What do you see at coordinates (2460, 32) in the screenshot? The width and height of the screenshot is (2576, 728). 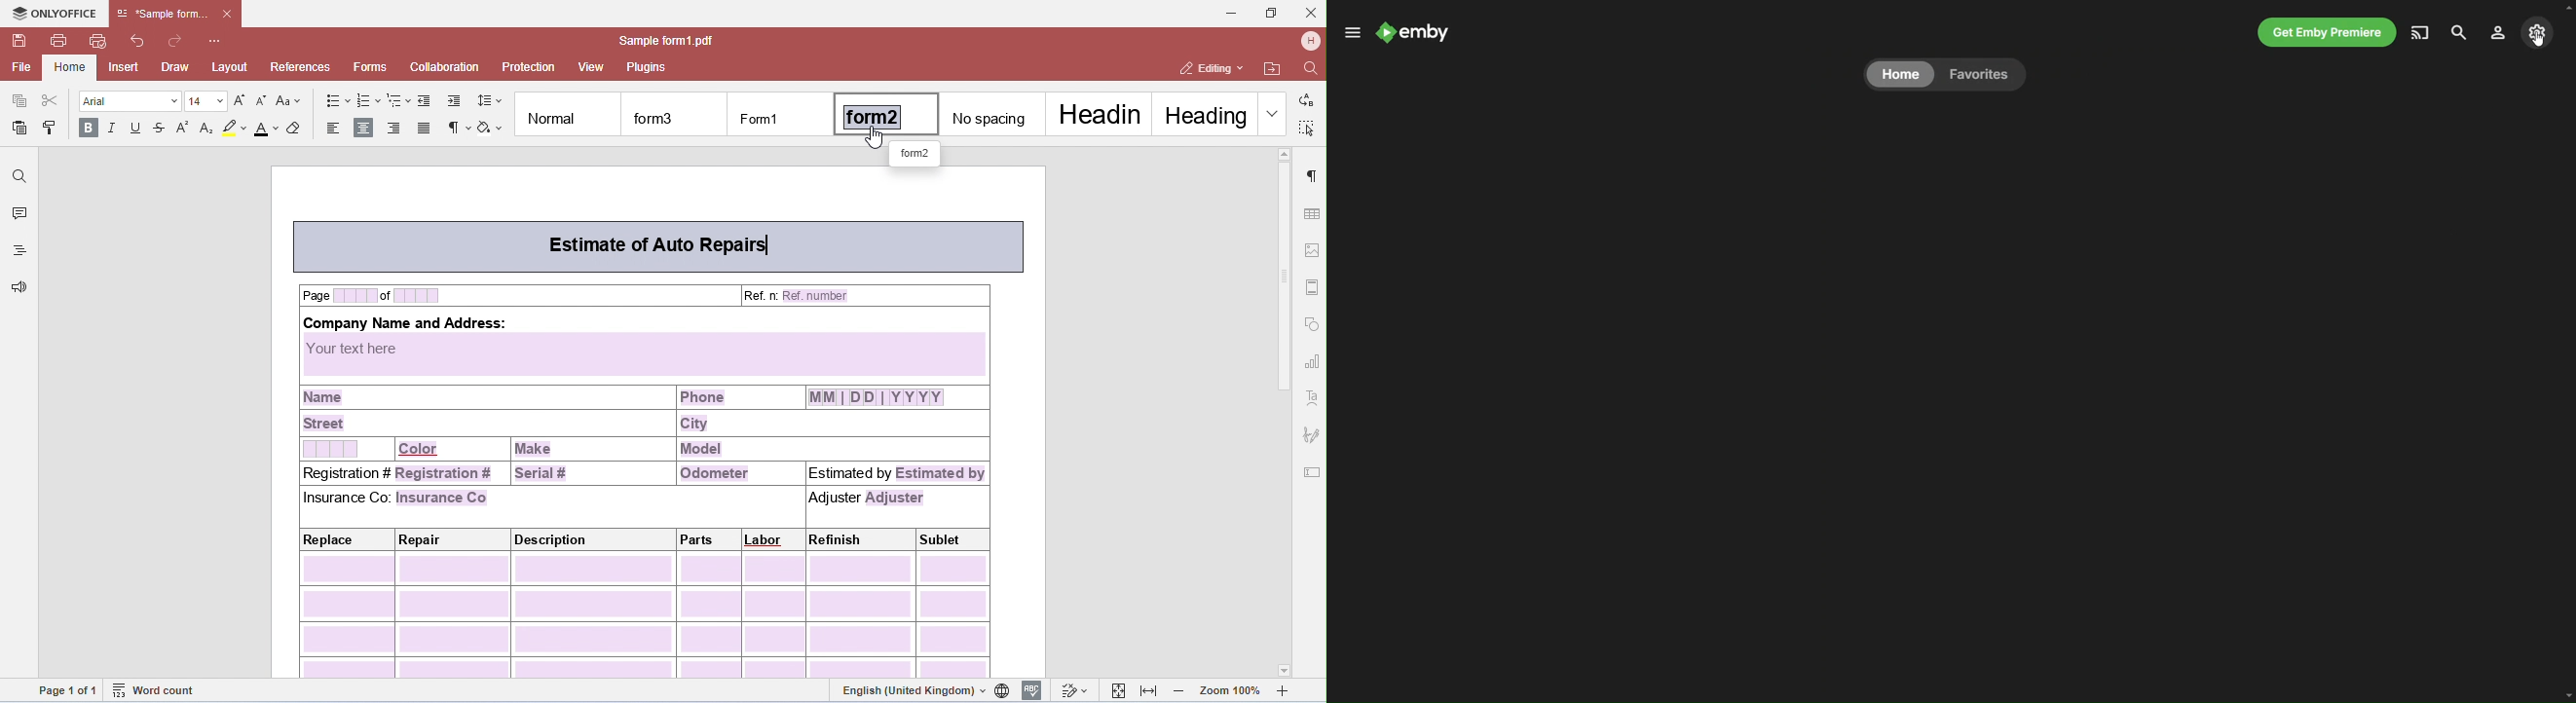 I see `search` at bounding box center [2460, 32].